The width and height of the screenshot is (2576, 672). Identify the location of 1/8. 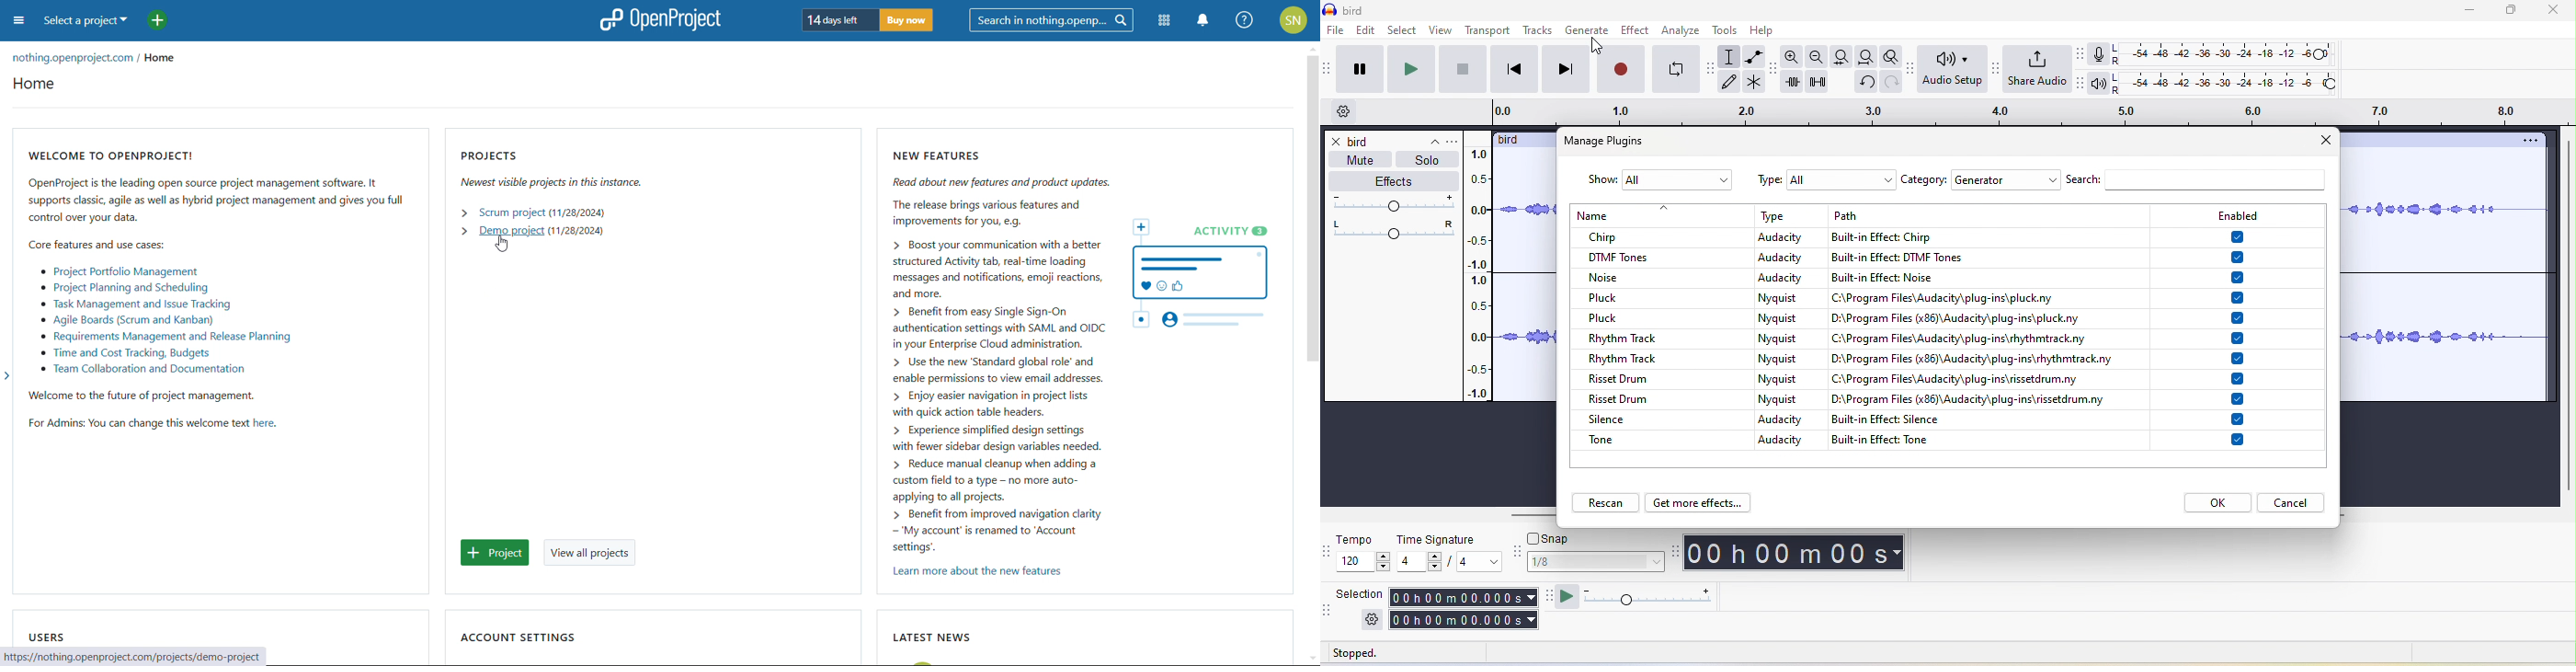
(1596, 561).